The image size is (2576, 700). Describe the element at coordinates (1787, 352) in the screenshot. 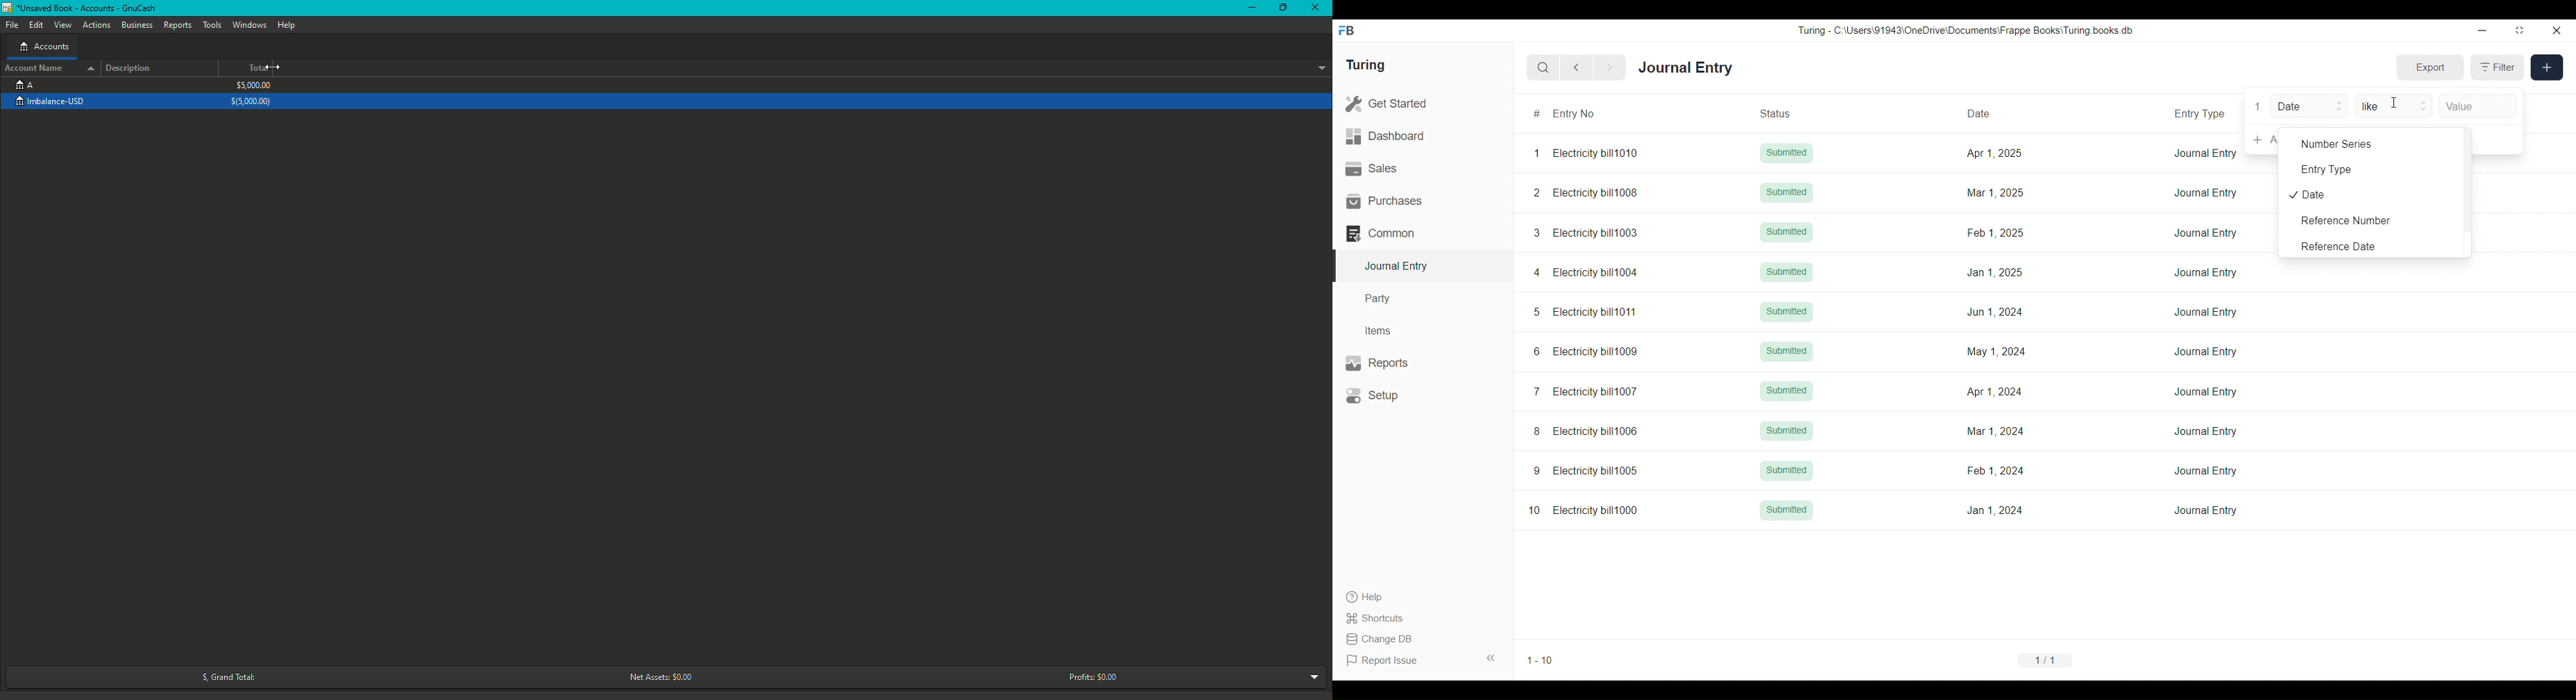

I see `Submitted` at that location.